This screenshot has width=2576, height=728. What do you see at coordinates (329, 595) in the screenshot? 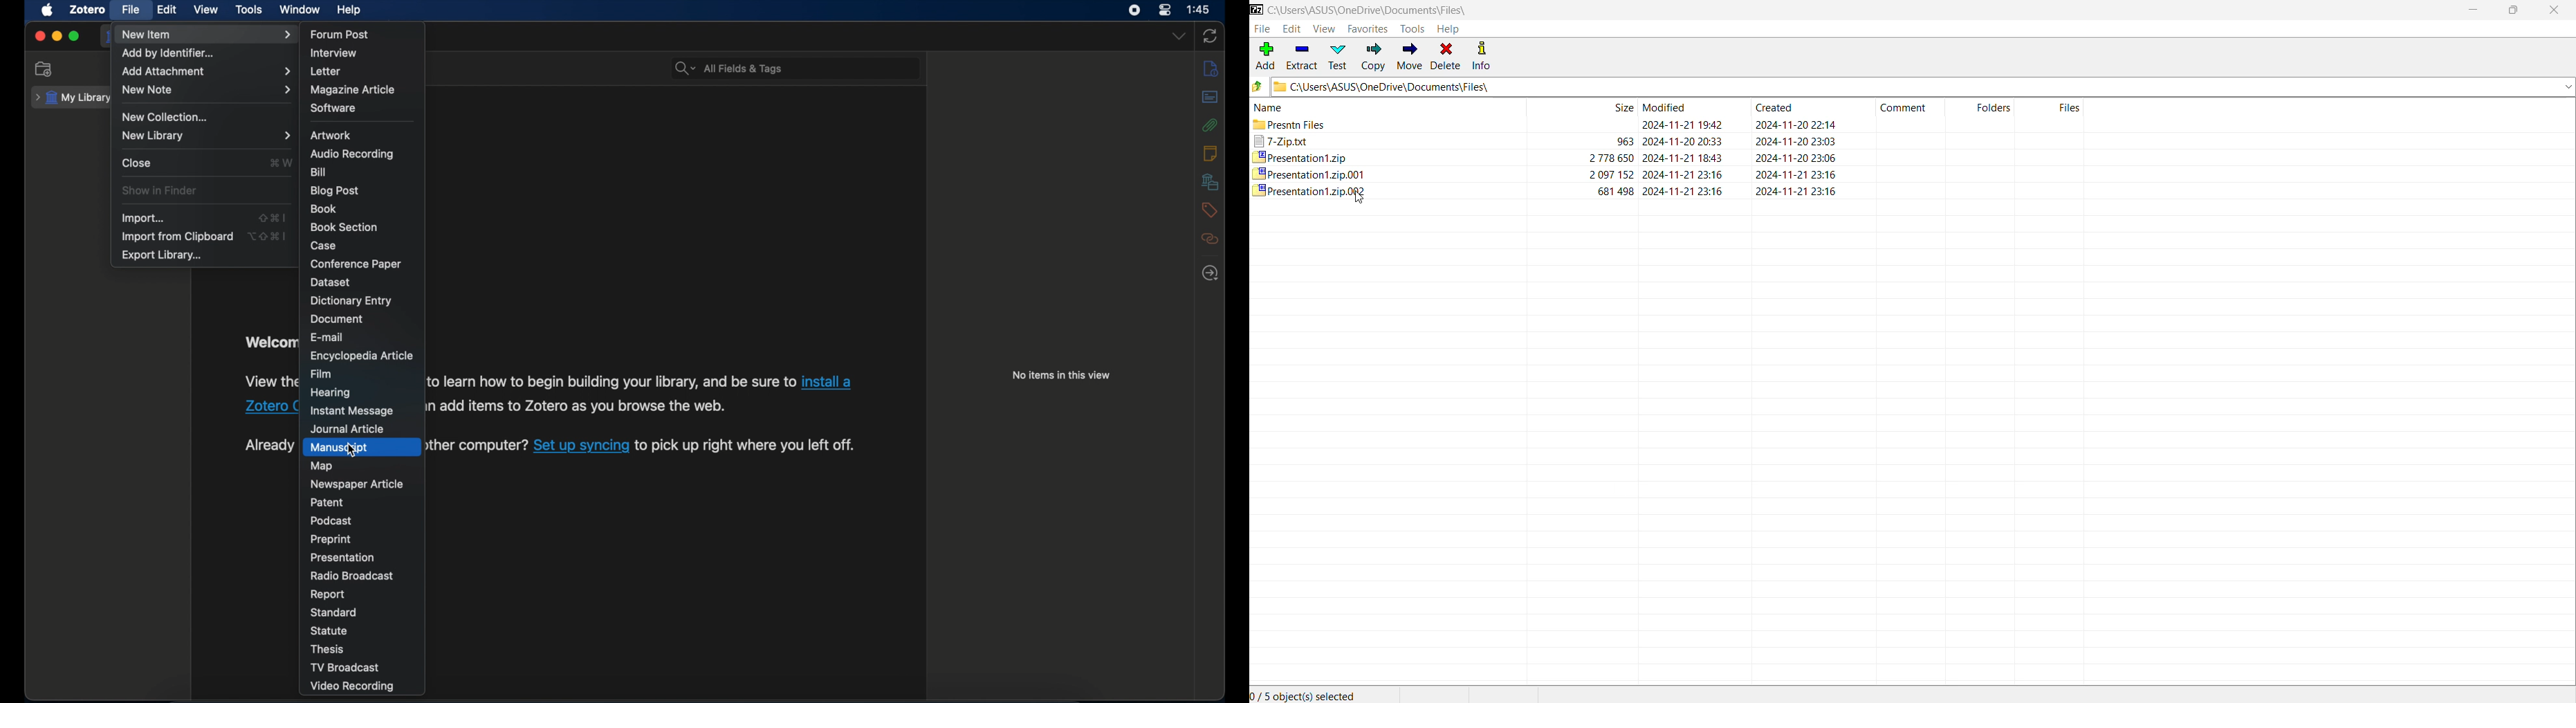
I see `report` at bounding box center [329, 595].